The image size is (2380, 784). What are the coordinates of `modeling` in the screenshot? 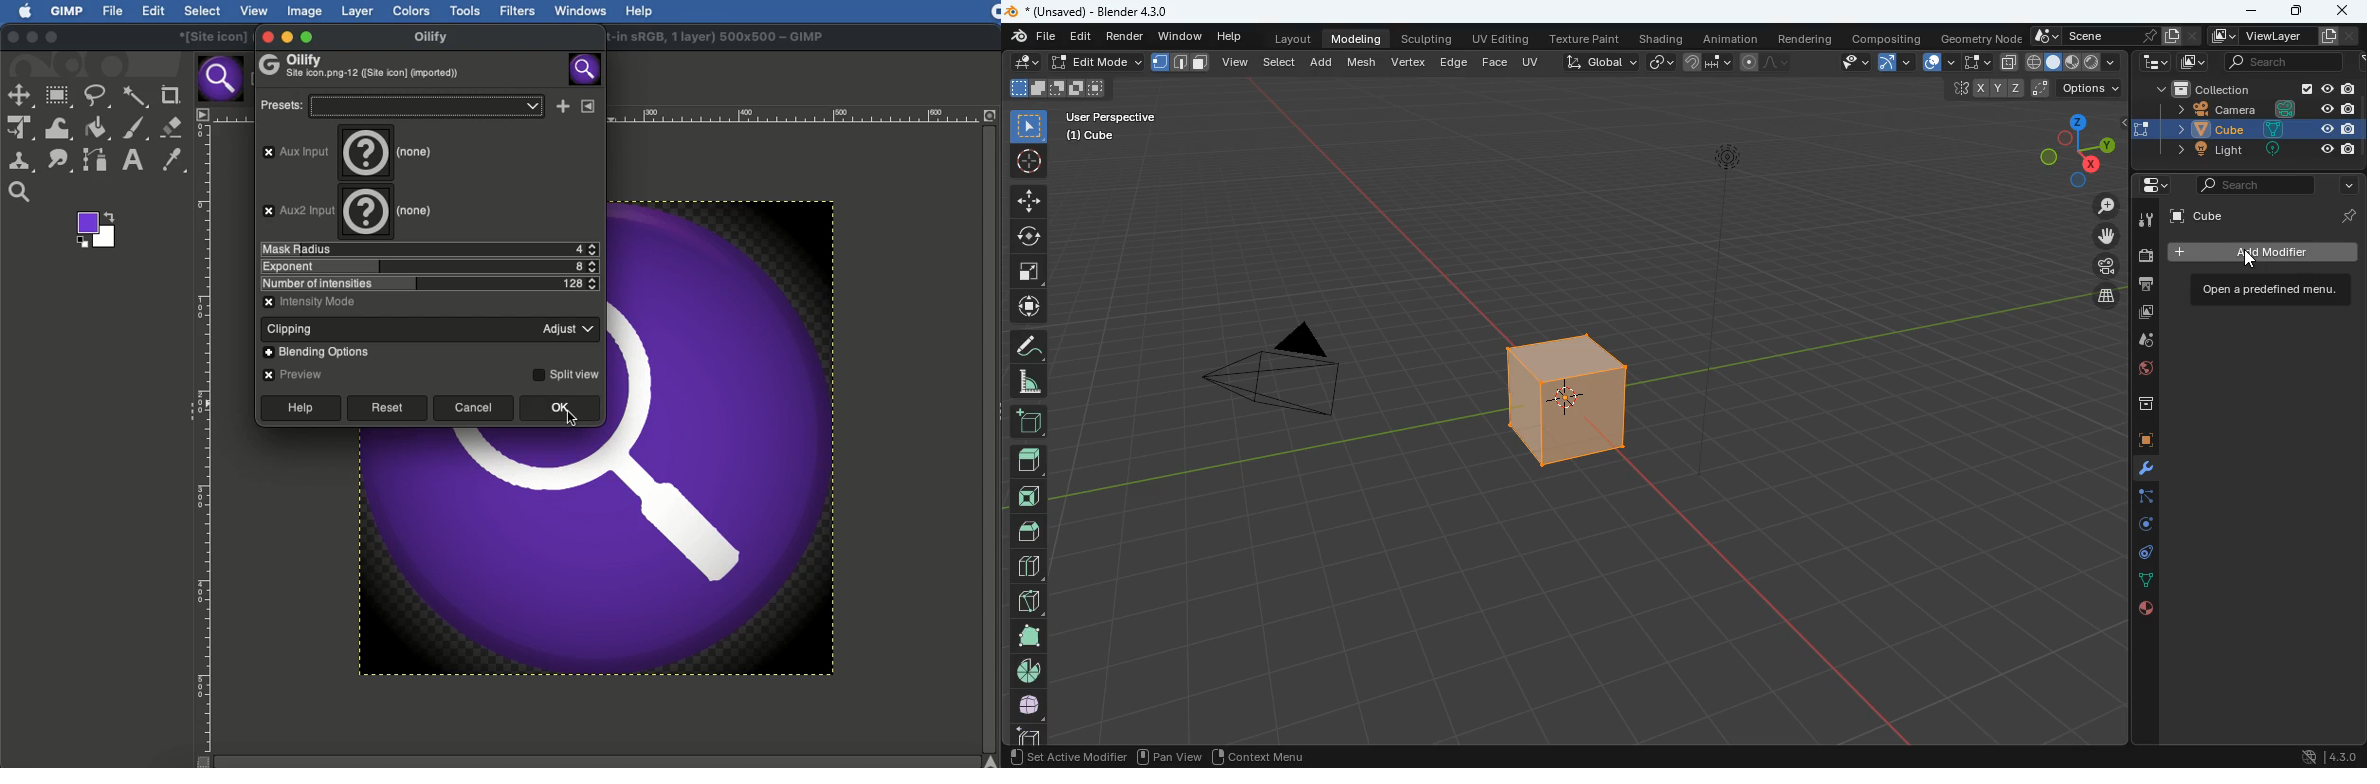 It's located at (1362, 38).